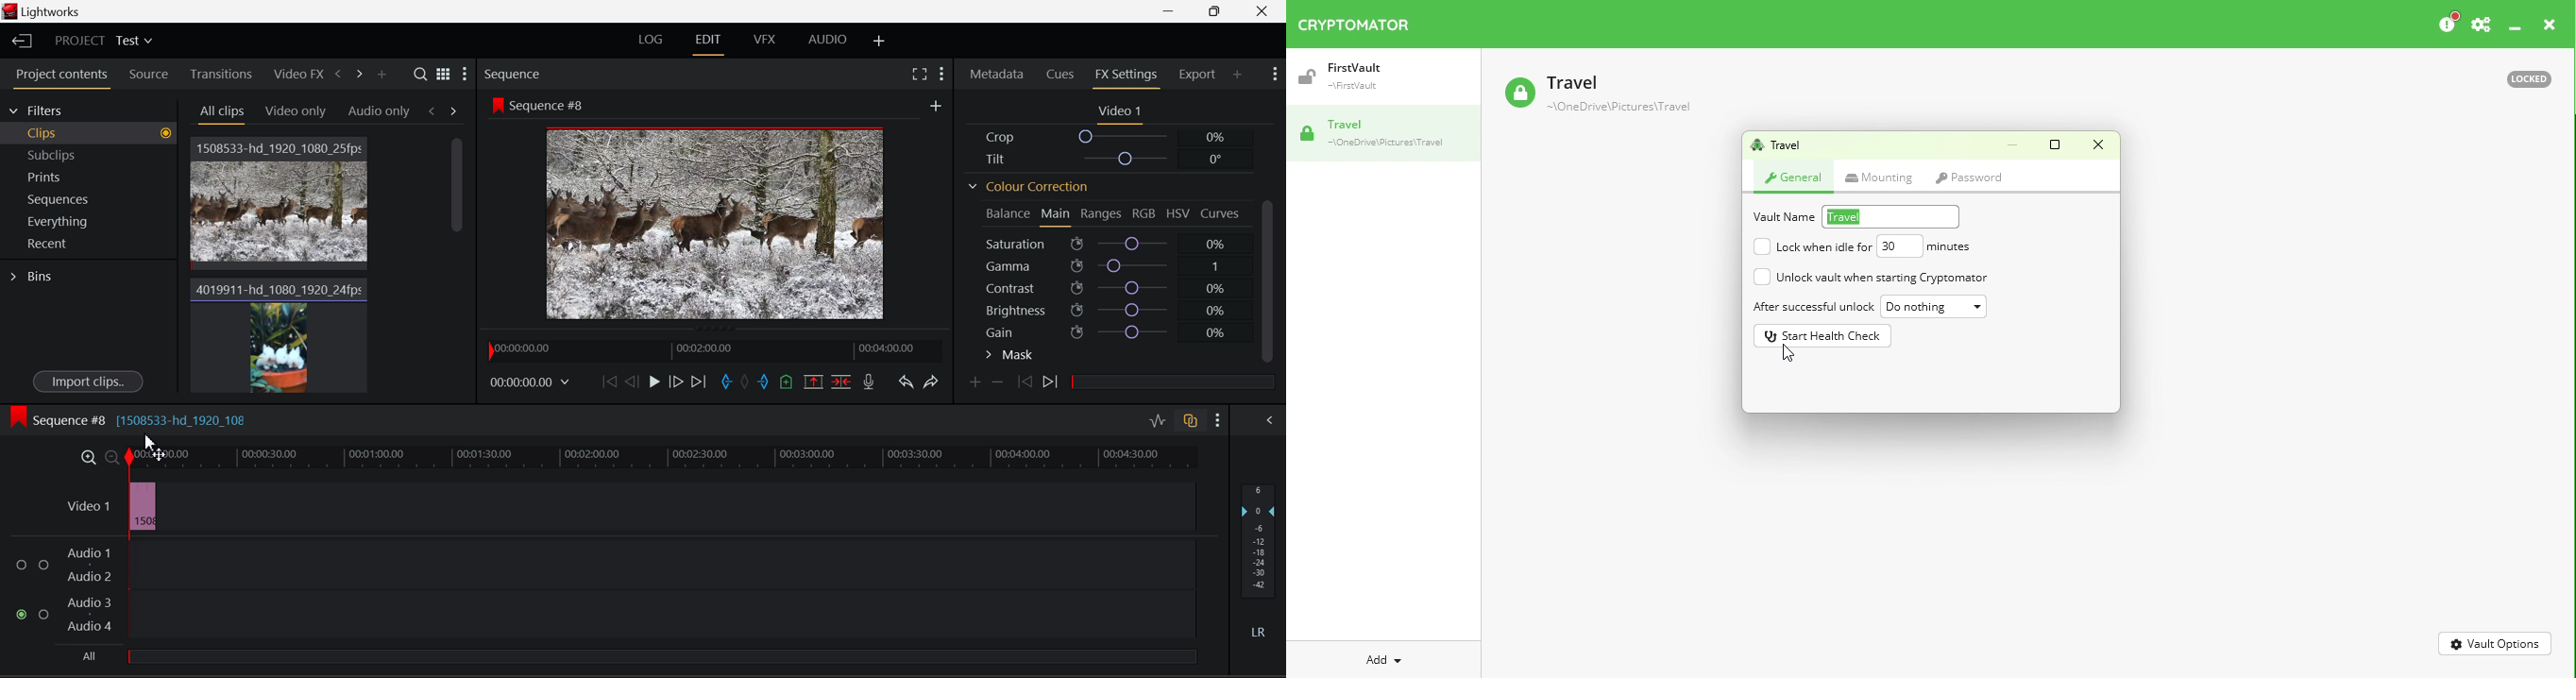 The image size is (2576, 700). What do you see at coordinates (1856, 215) in the screenshot?
I see `travel` at bounding box center [1856, 215].